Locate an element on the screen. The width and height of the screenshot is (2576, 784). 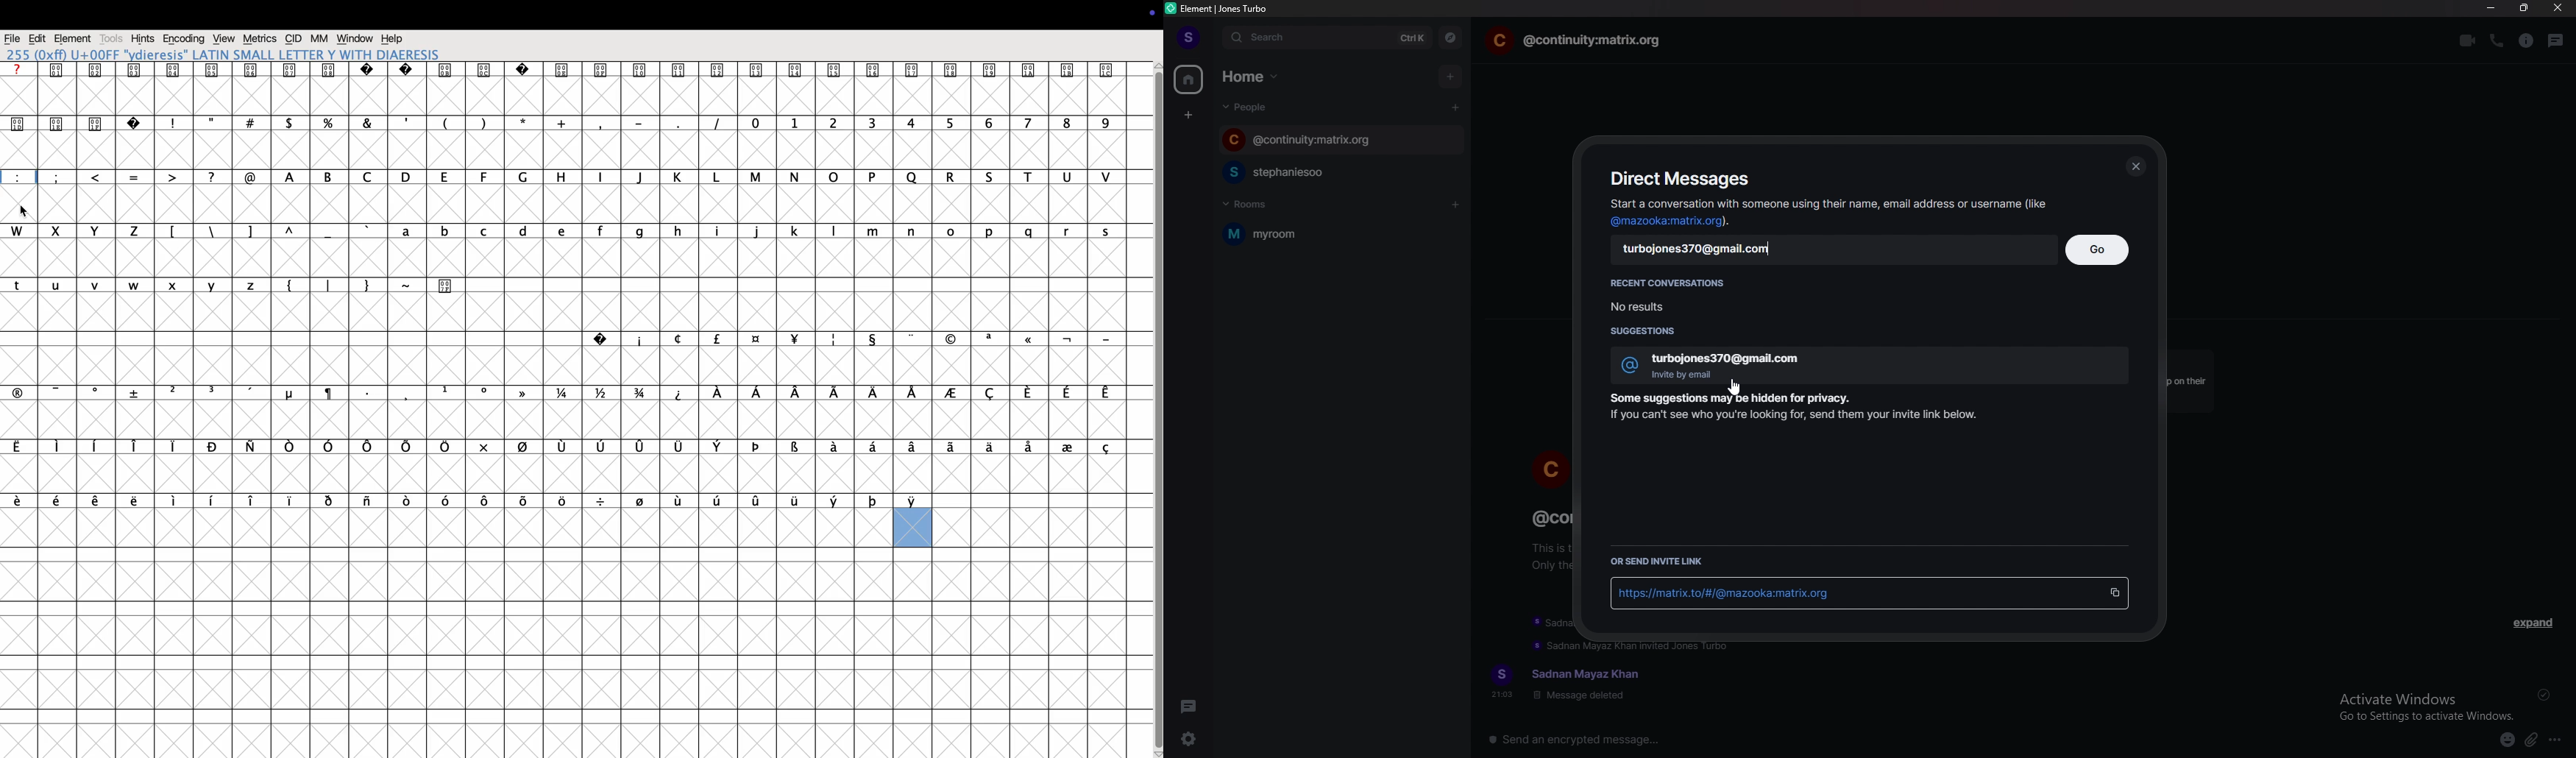
~ is located at coordinates (410, 305).